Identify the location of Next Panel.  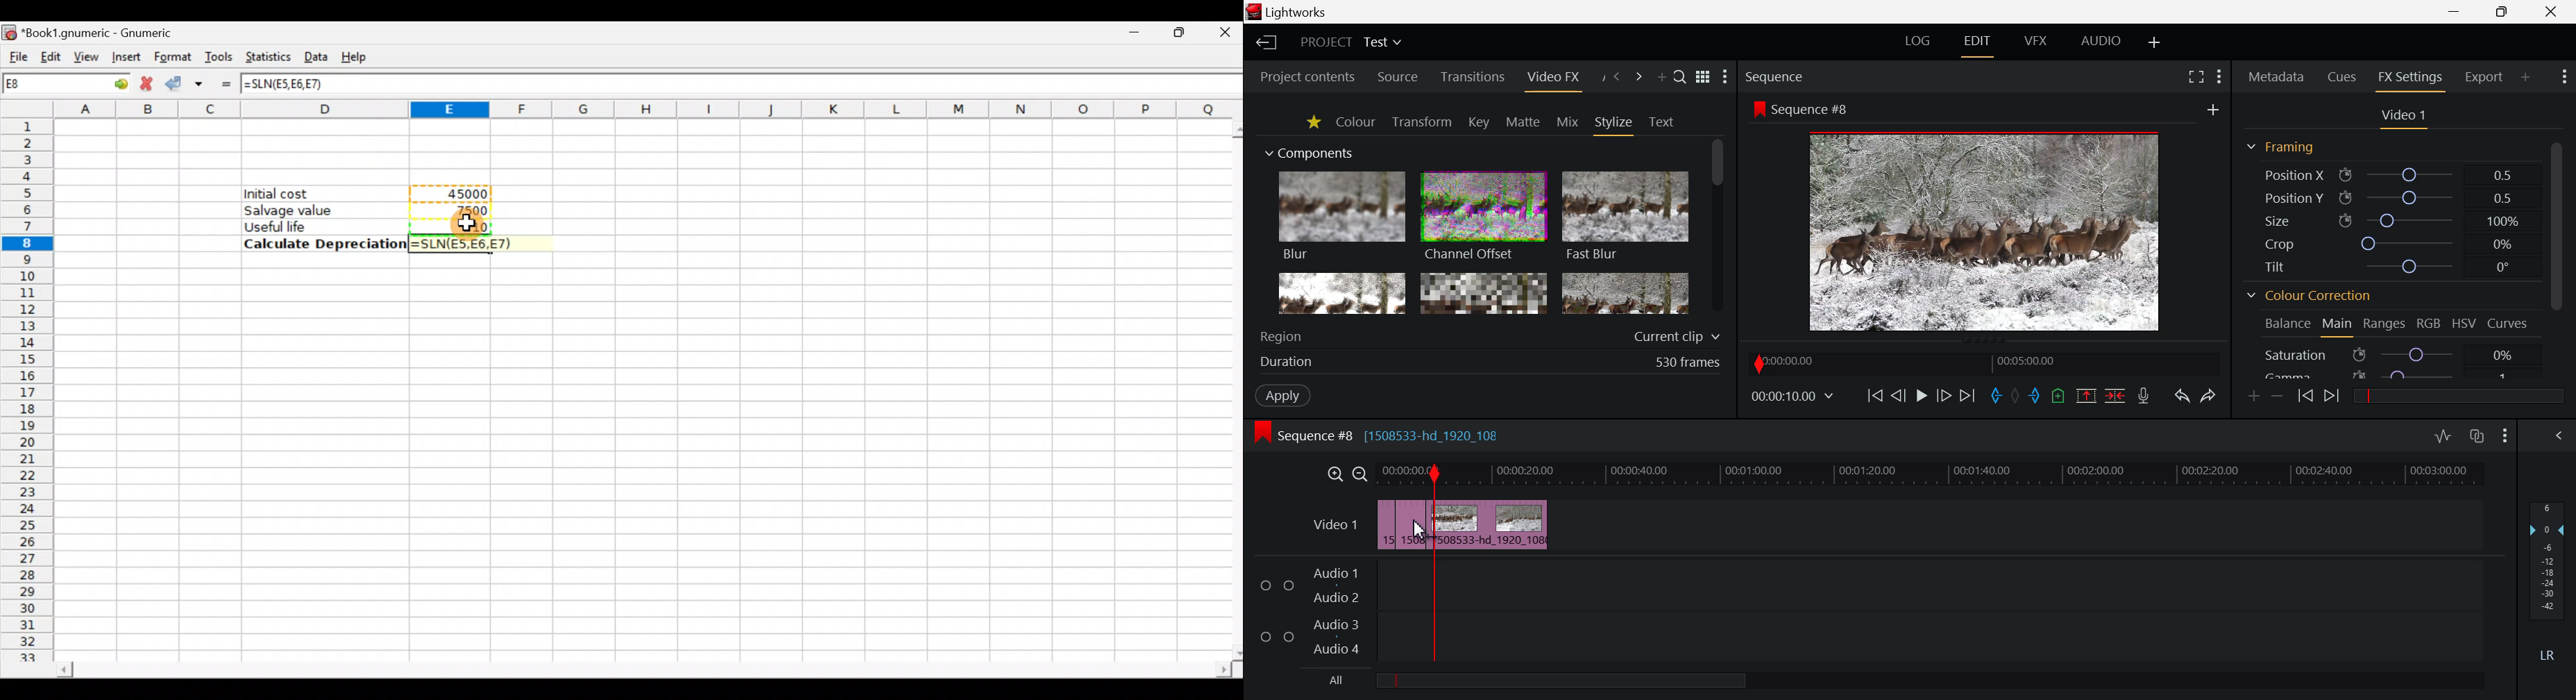
(1636, 77).